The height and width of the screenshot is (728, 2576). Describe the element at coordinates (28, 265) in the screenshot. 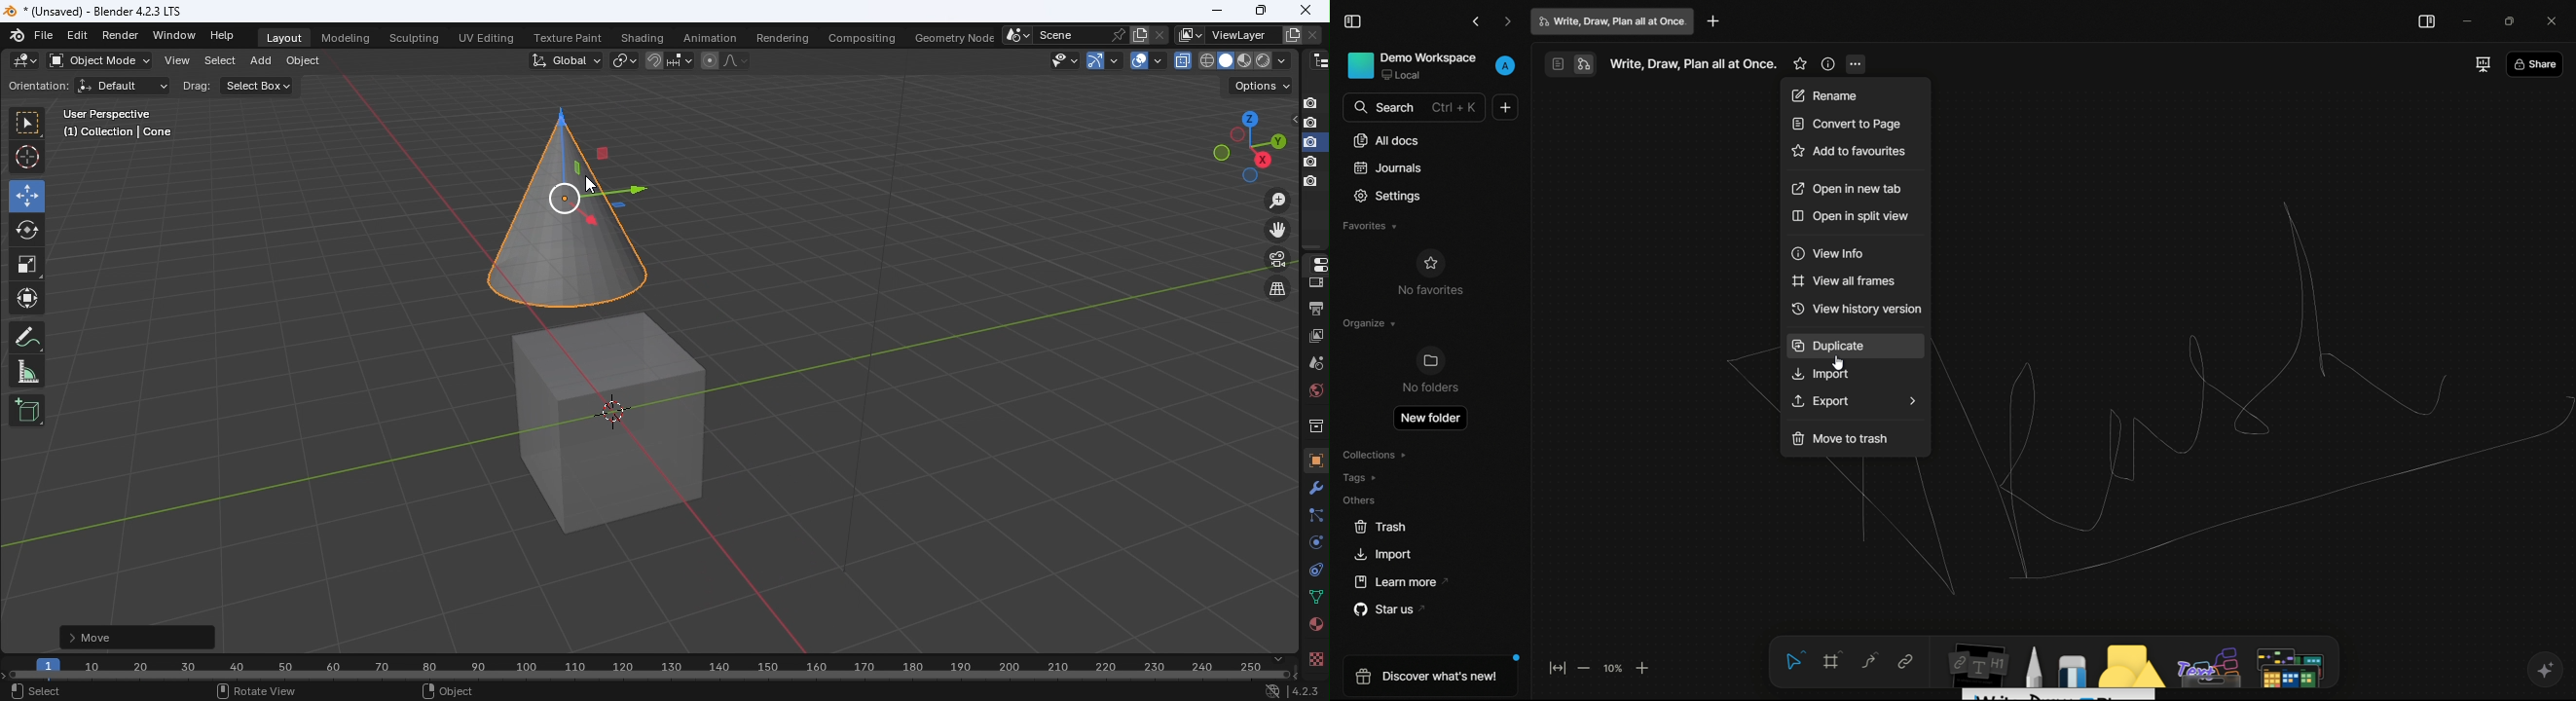

I see `Scale` at that location.